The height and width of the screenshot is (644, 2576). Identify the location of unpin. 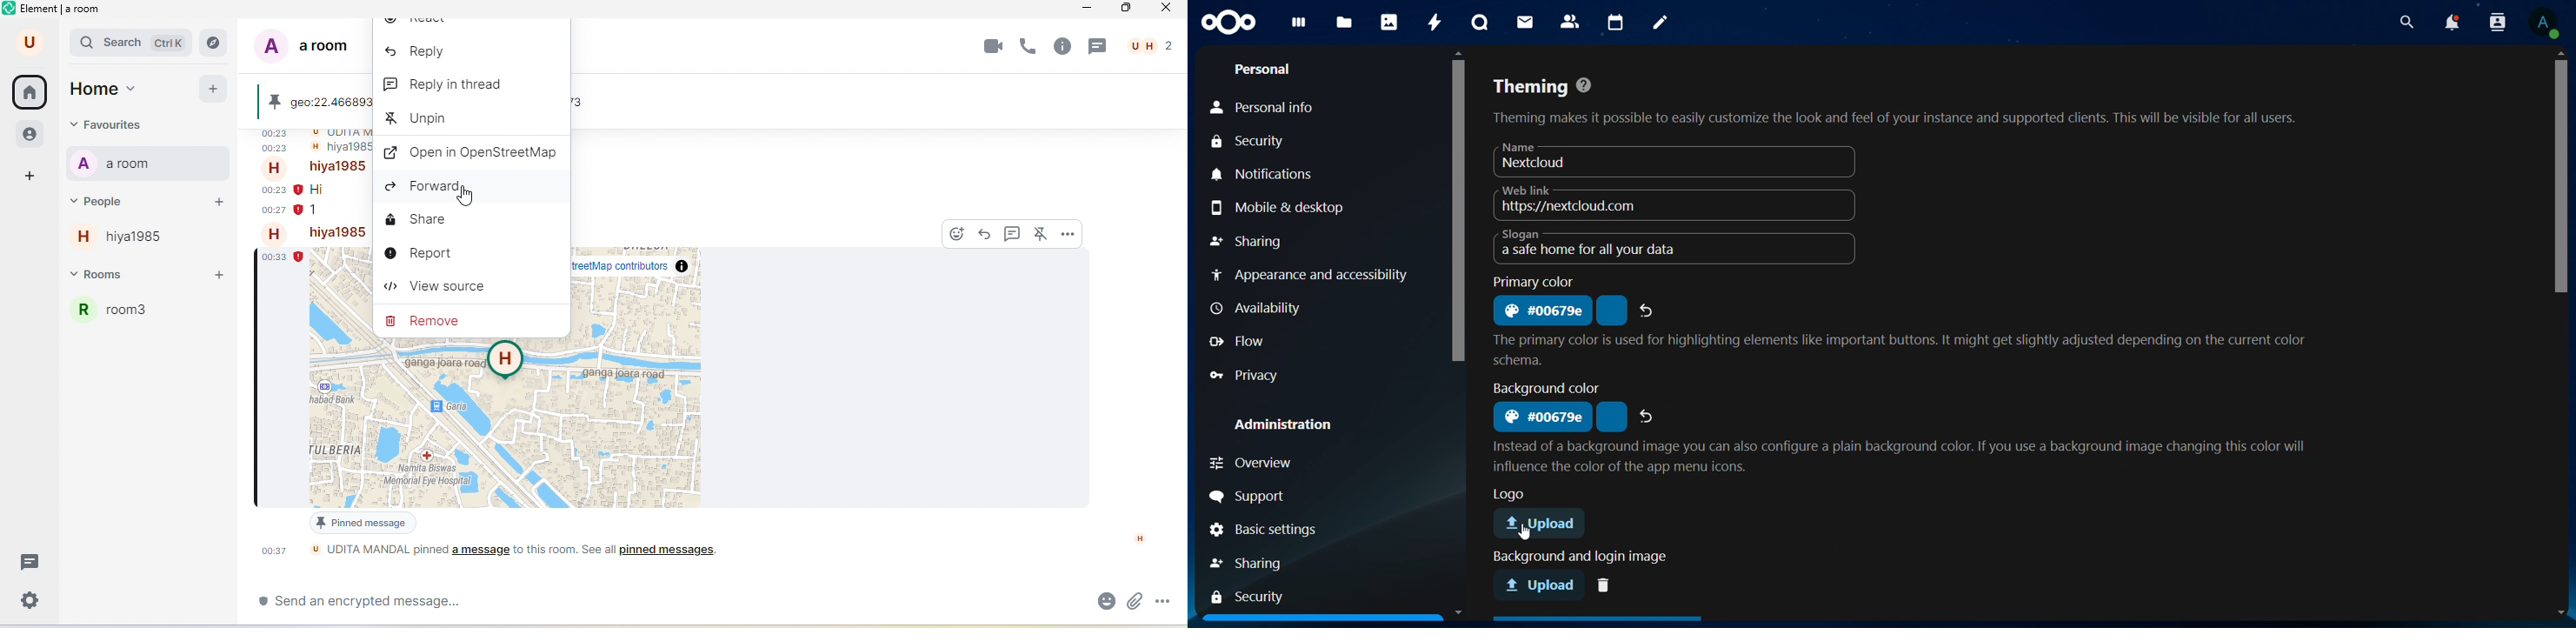
(1042, 233).